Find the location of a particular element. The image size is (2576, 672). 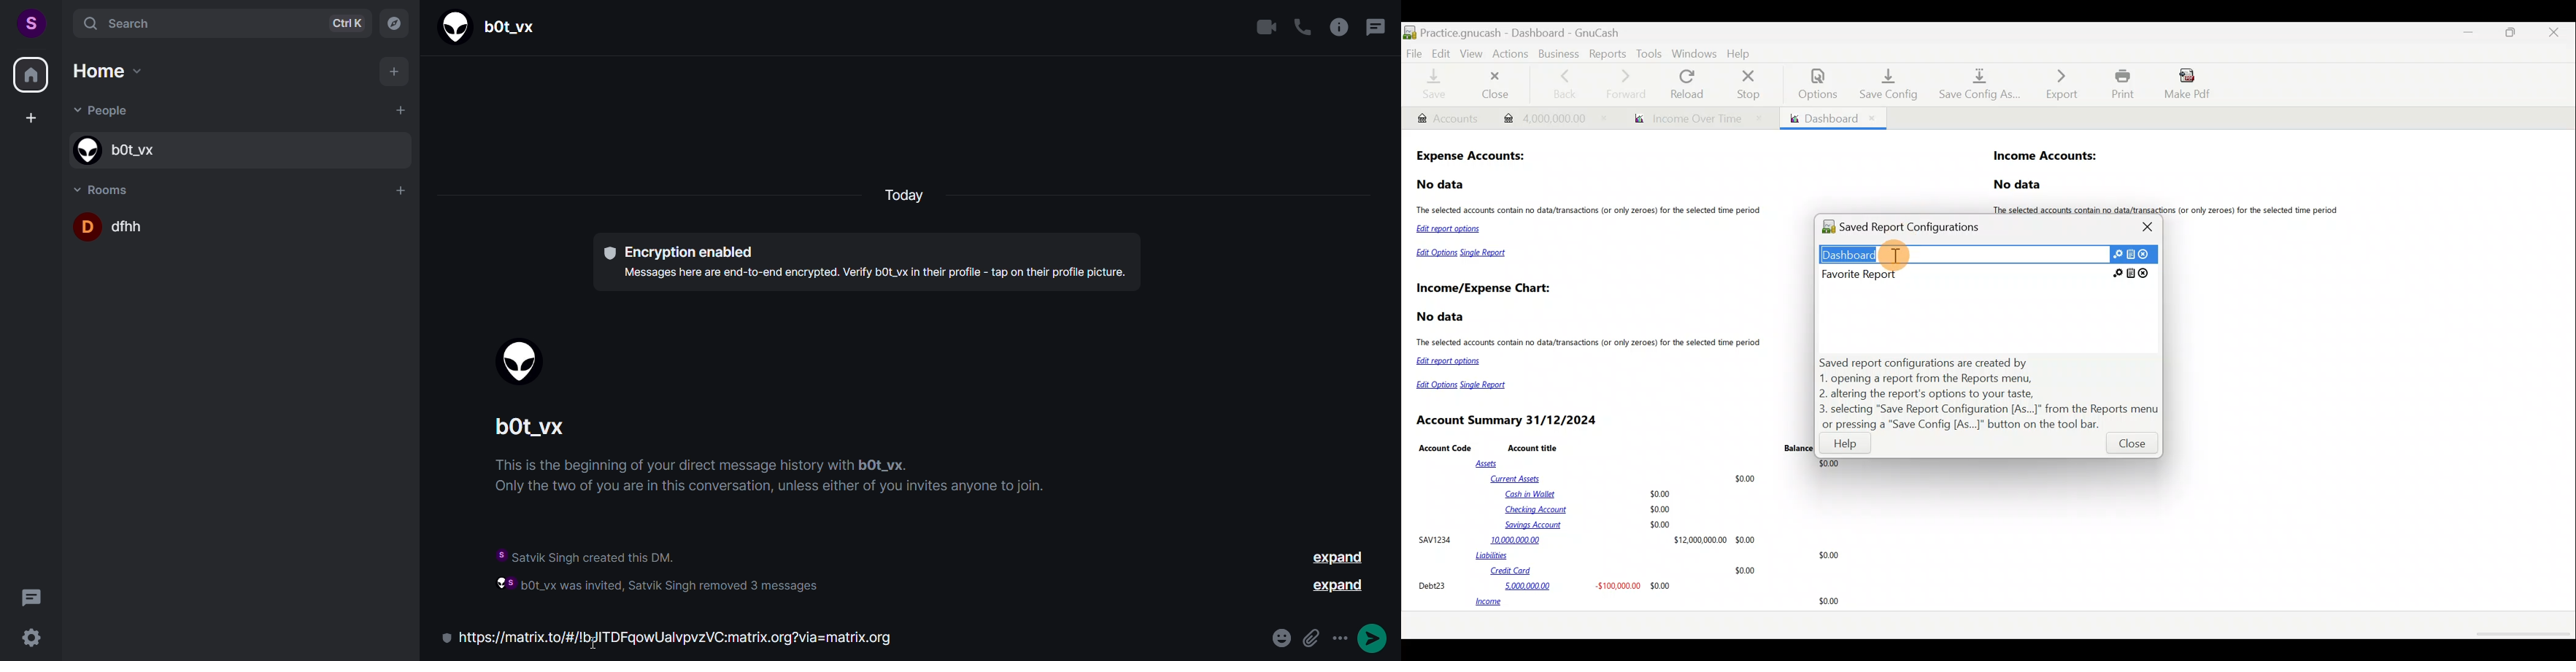

information is located at coordinates (690, 568).